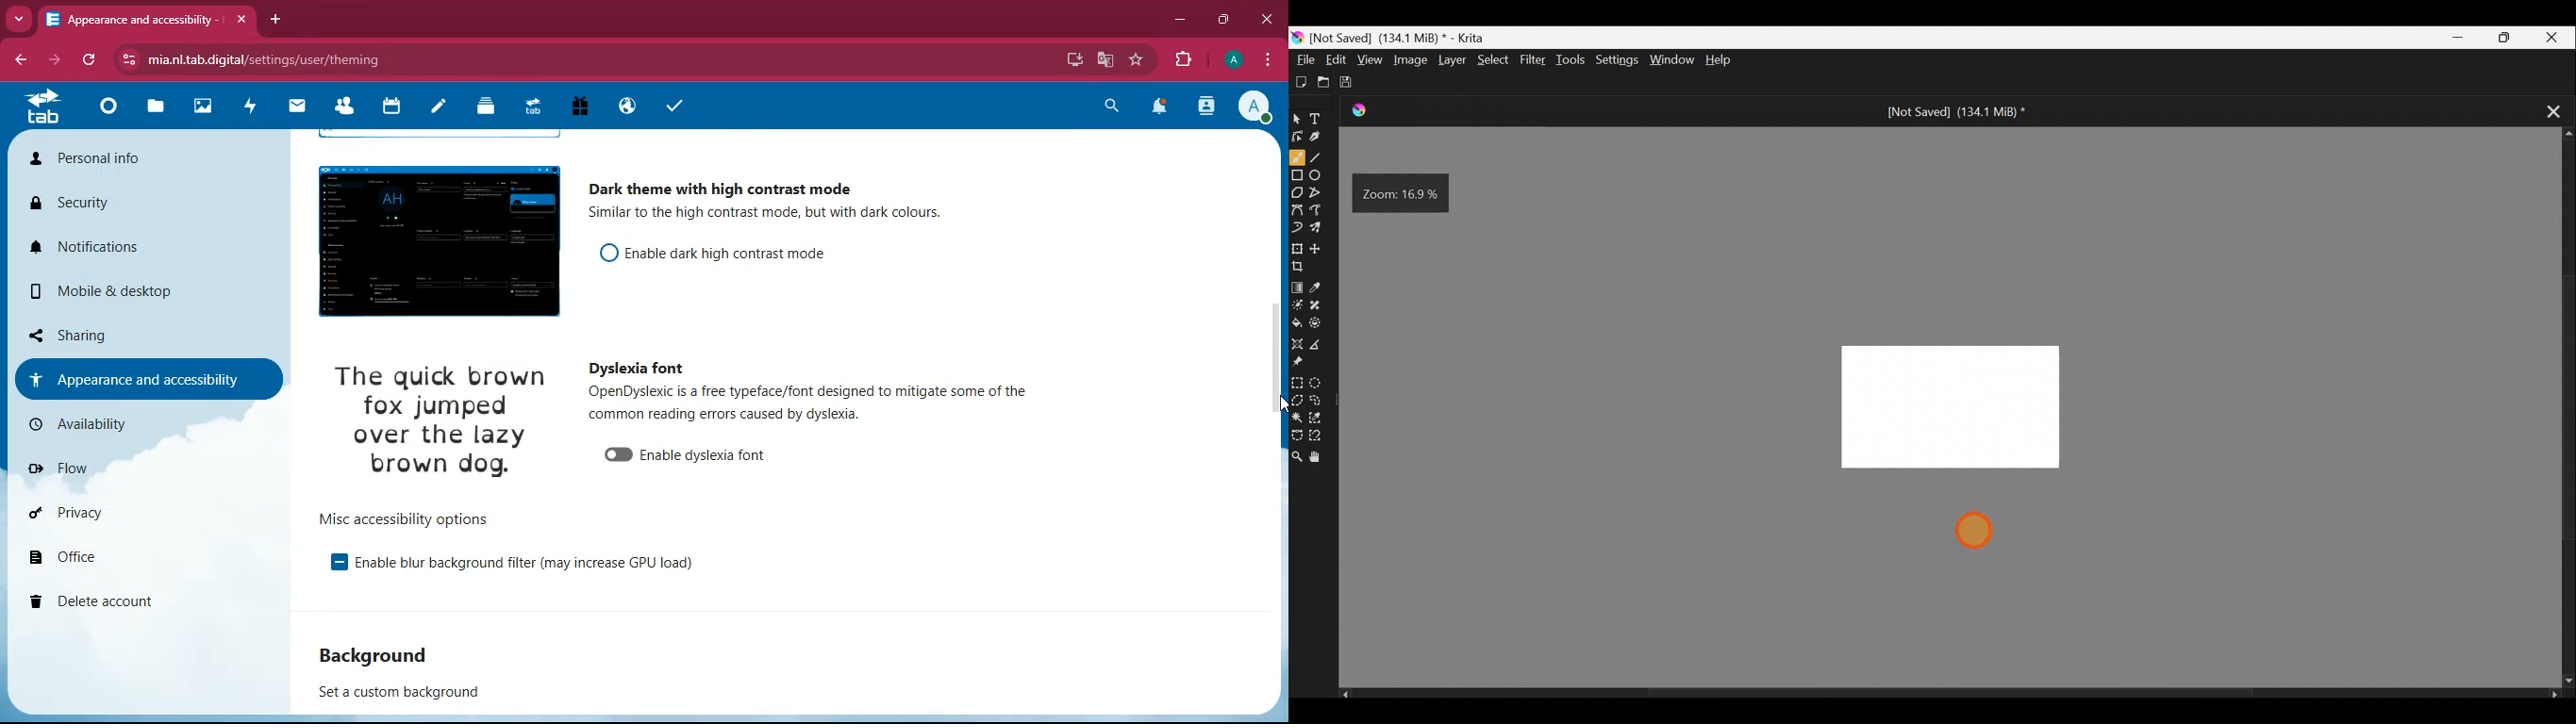 The width and height of the screenshot is (2576, 728). Describe the element at coordinates (1297, 227) in the screenshot. I see `Dynamic brush tool` at that location.